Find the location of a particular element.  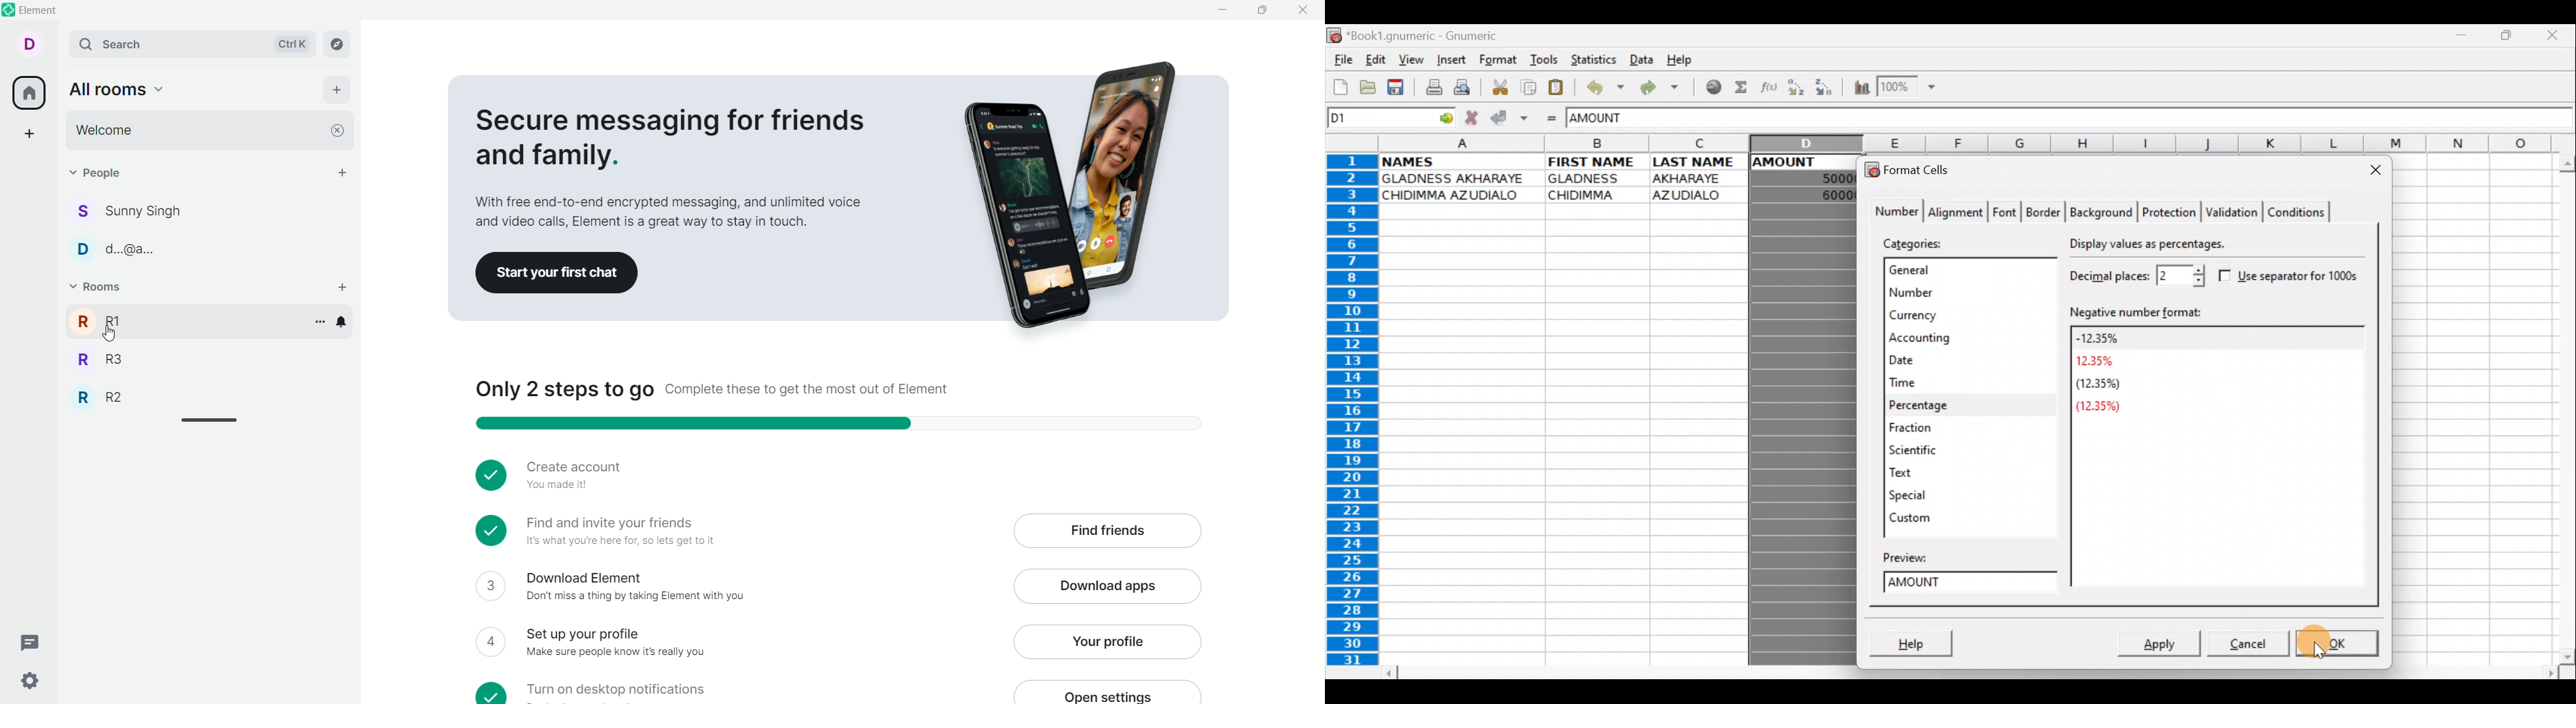

Accounting is located at coordinates (1946, 338).